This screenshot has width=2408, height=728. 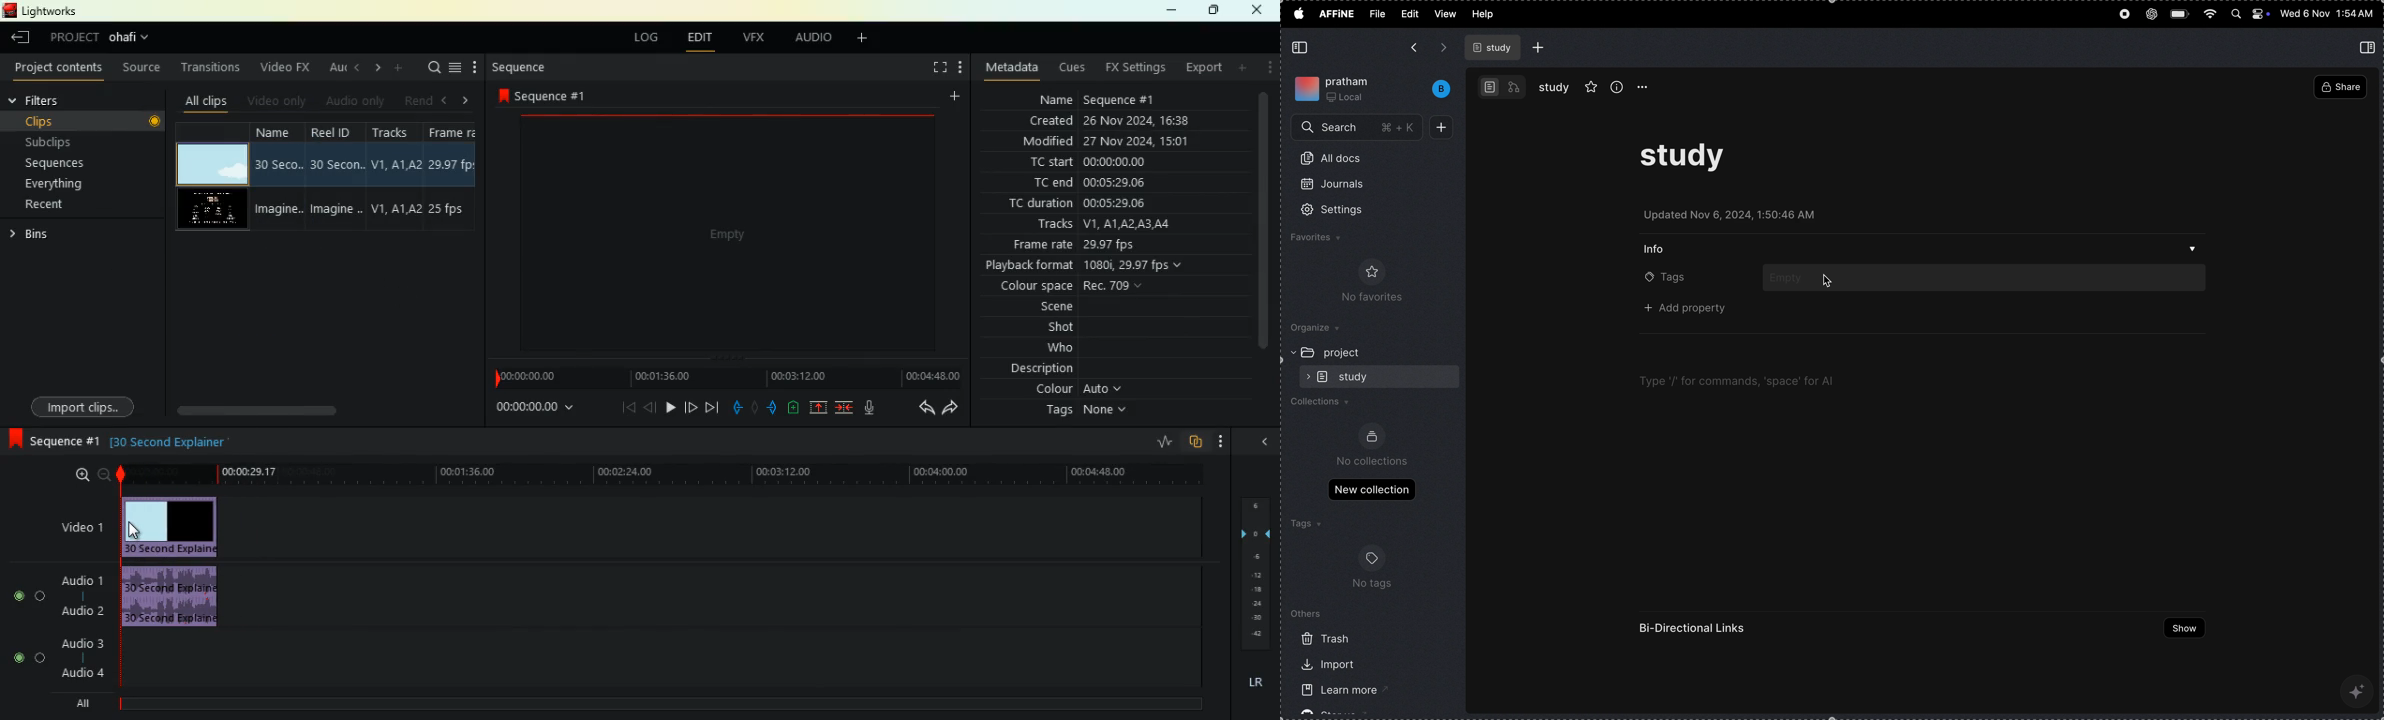 What do you see at coordinates (1358, 128) in the screenshot?
I see `search menu` at bounding box center [1358, 128].